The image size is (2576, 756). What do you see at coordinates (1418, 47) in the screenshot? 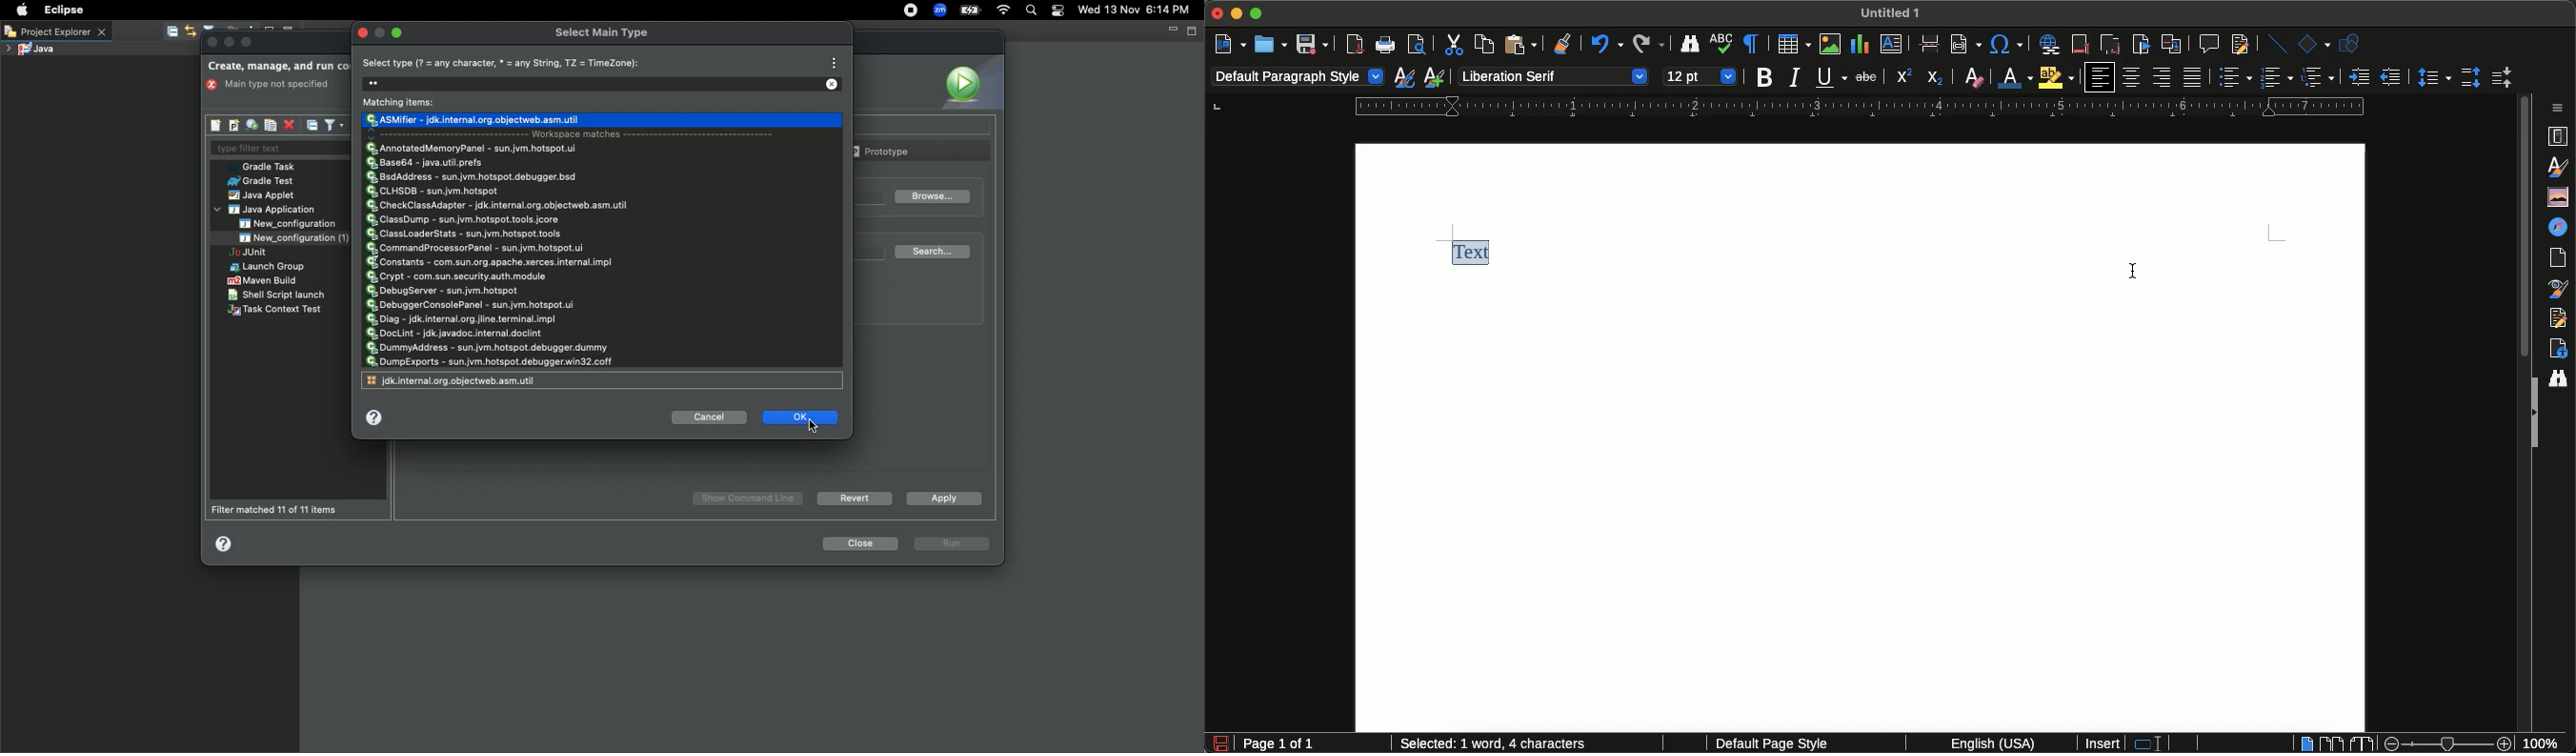
I see `Toggle print preview` at bounding box center [1418, 47].